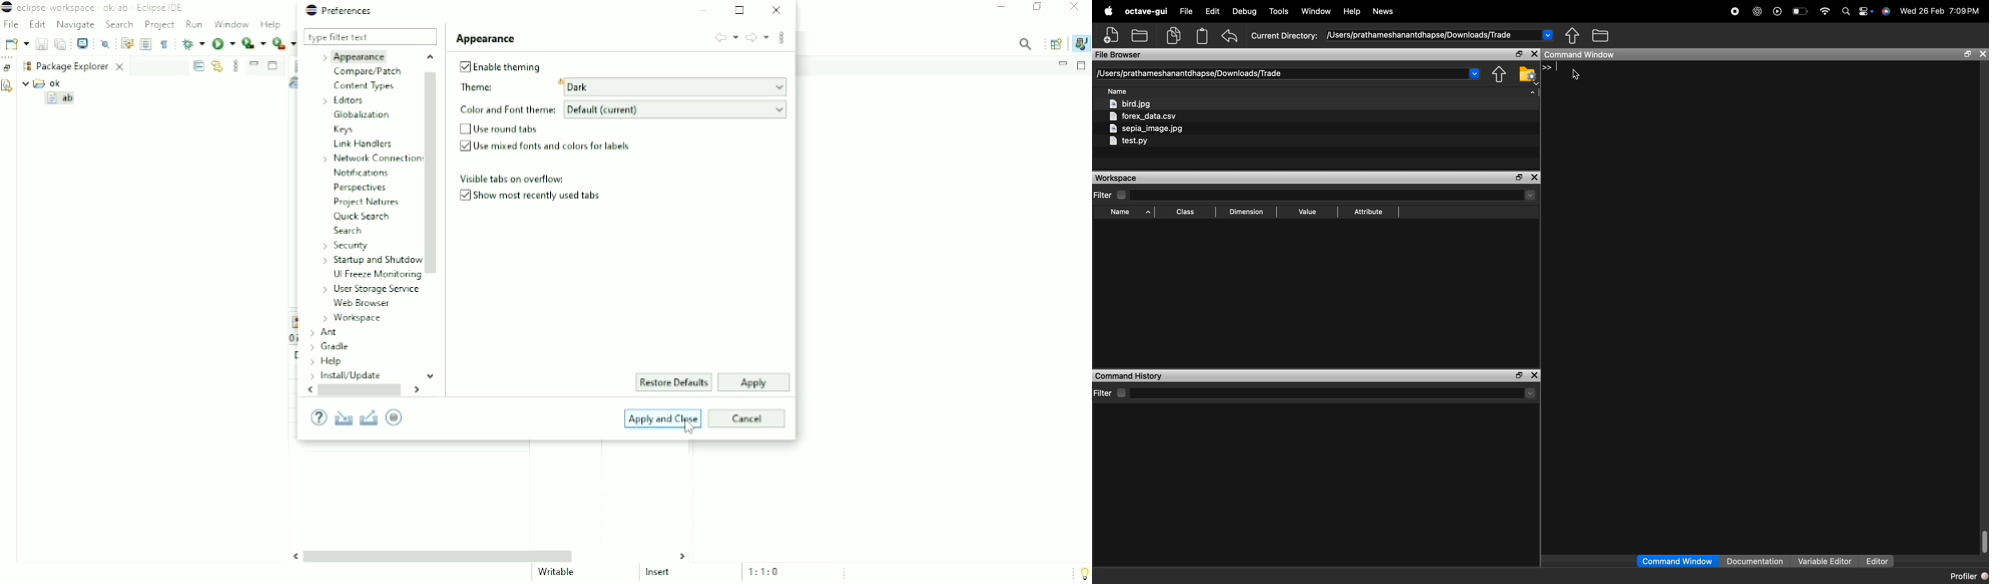 Image resolution: width=2016 pixels, height=588 pixels. What do you see at coordinates (1188, 212) in the screenshot?
I see `sort by class` at bounding box center [1188, 212].